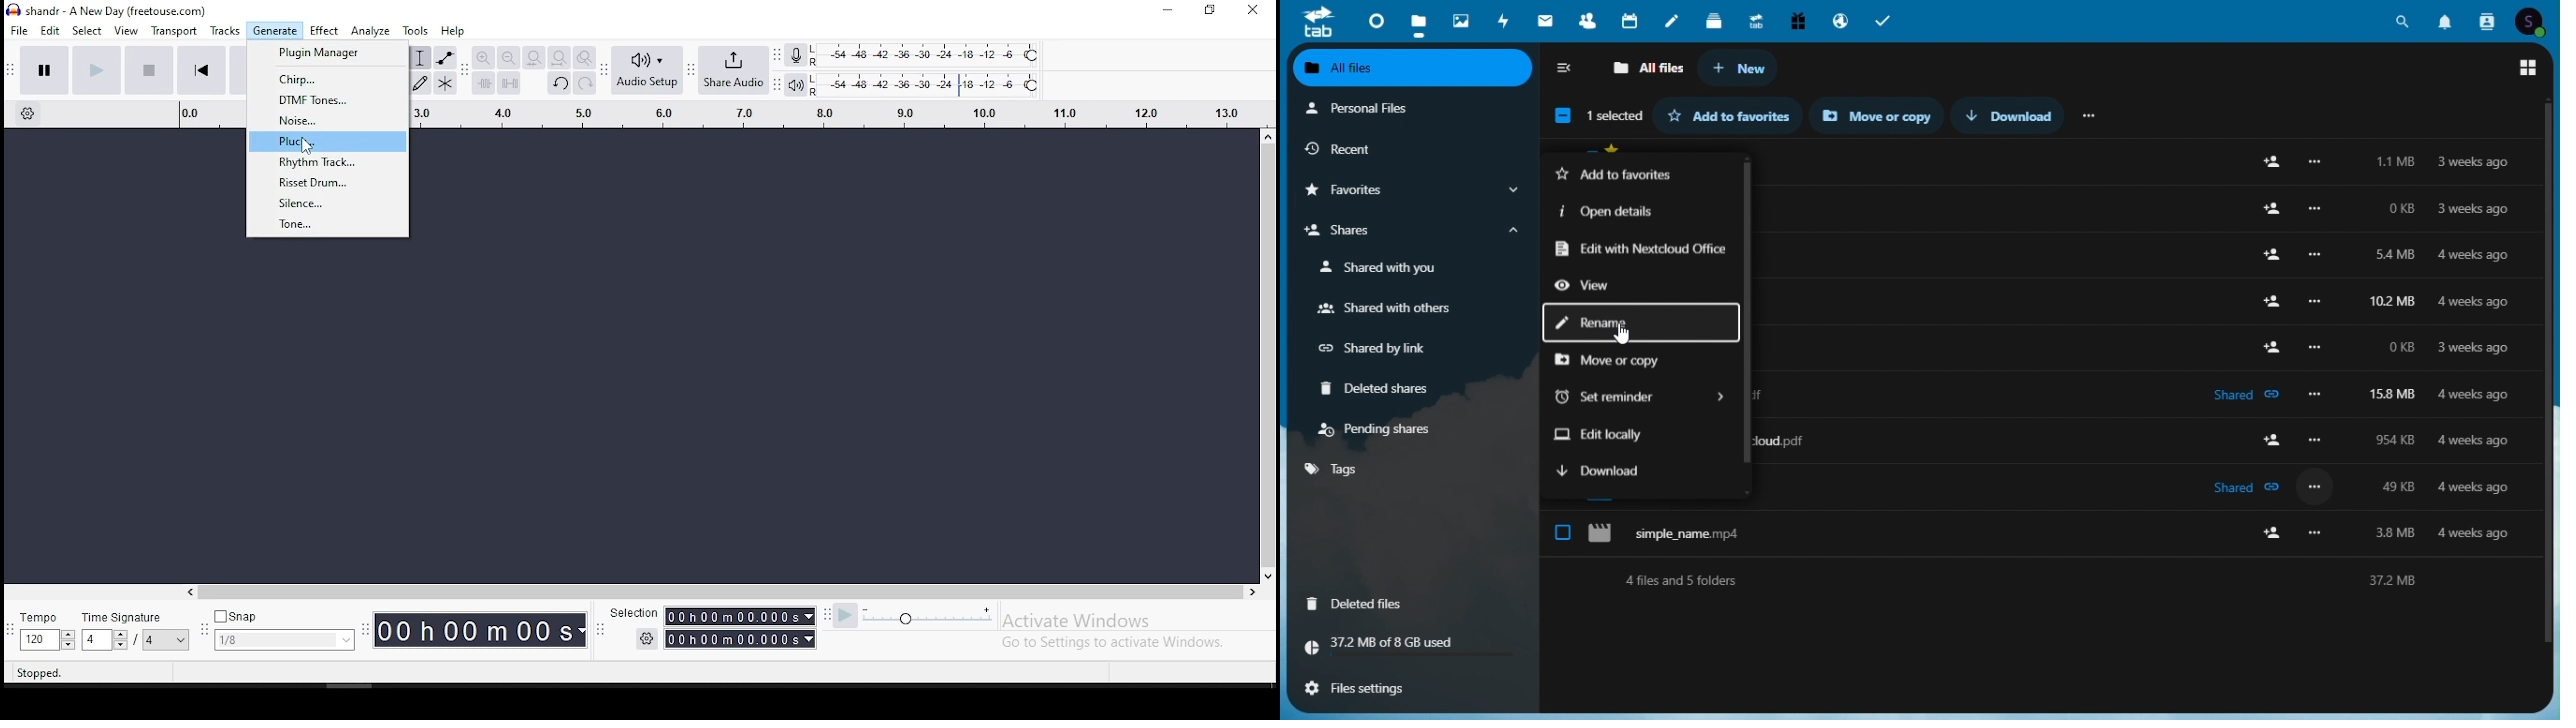 The image size is (2576, 728). I want to click on upgrade, so click(1758, 19).